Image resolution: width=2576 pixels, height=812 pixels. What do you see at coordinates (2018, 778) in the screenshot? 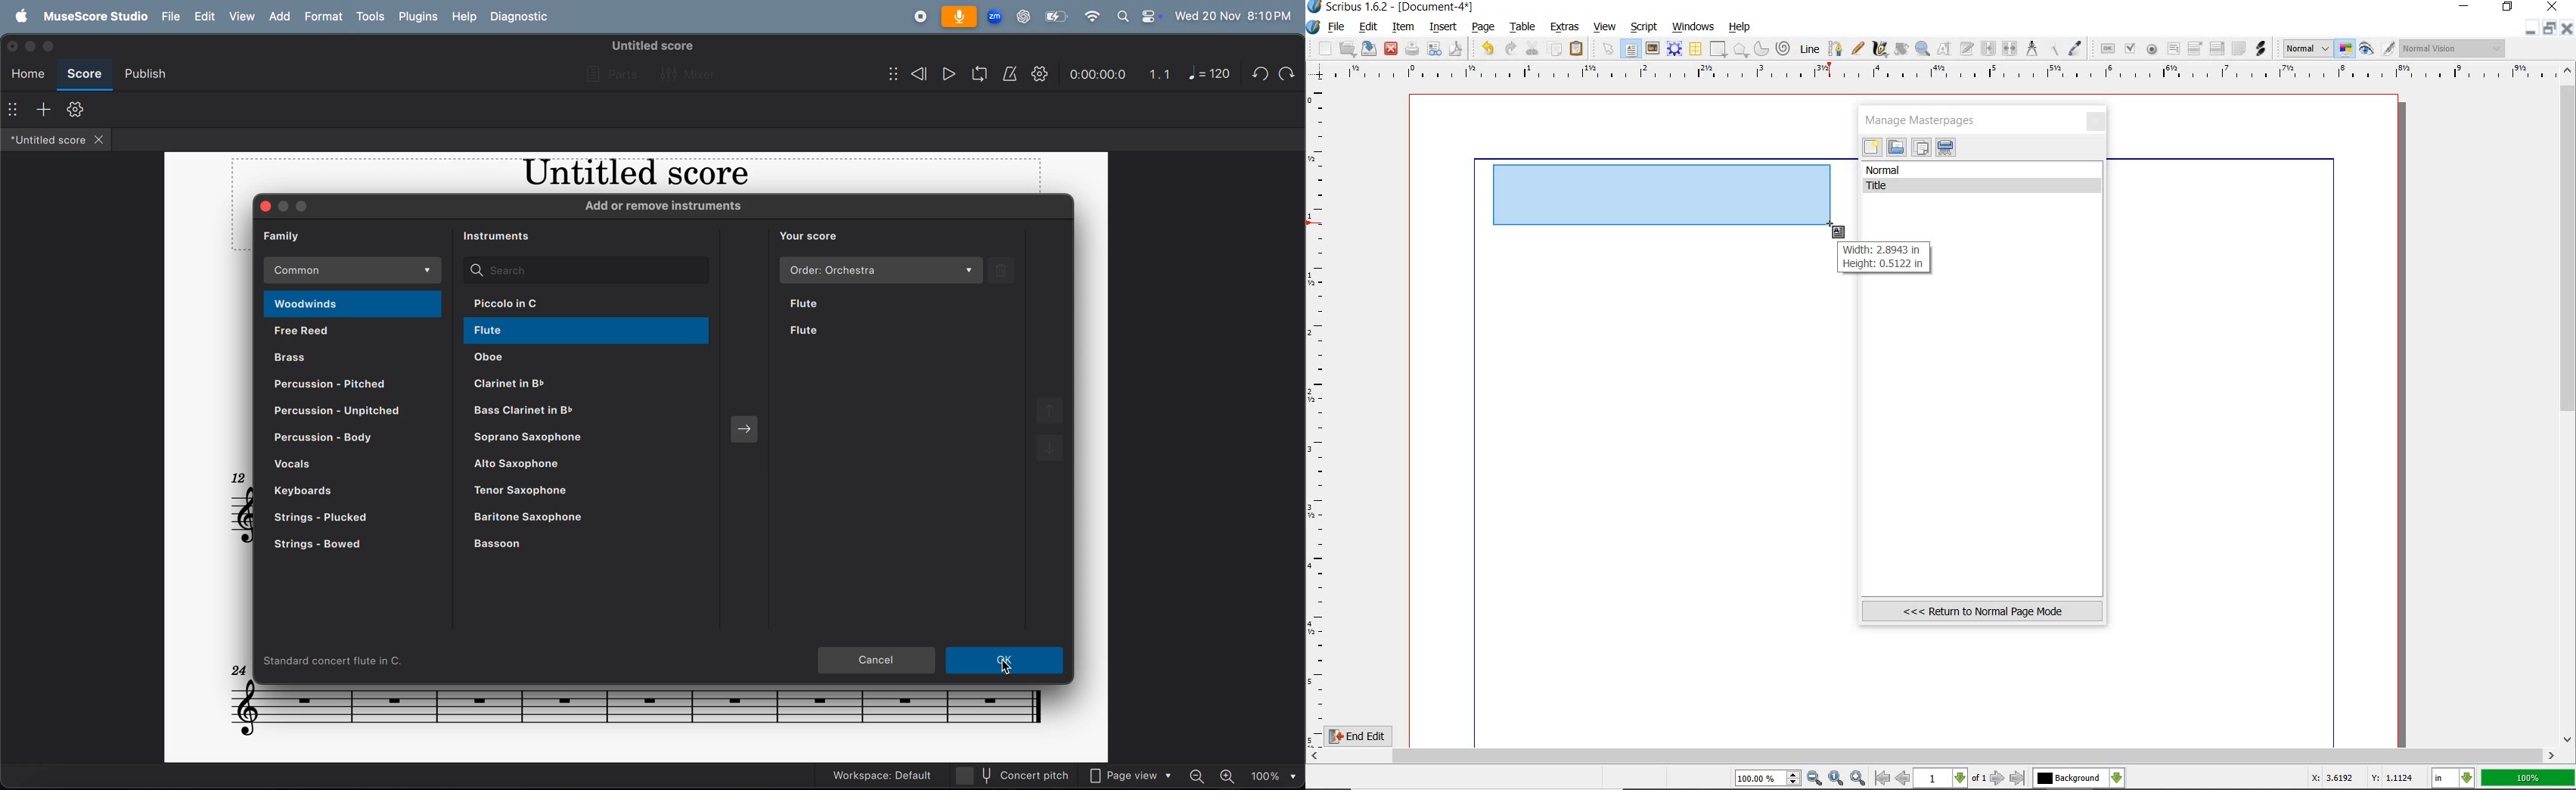
I see `go to last page` at bounding box center [2018, 778].